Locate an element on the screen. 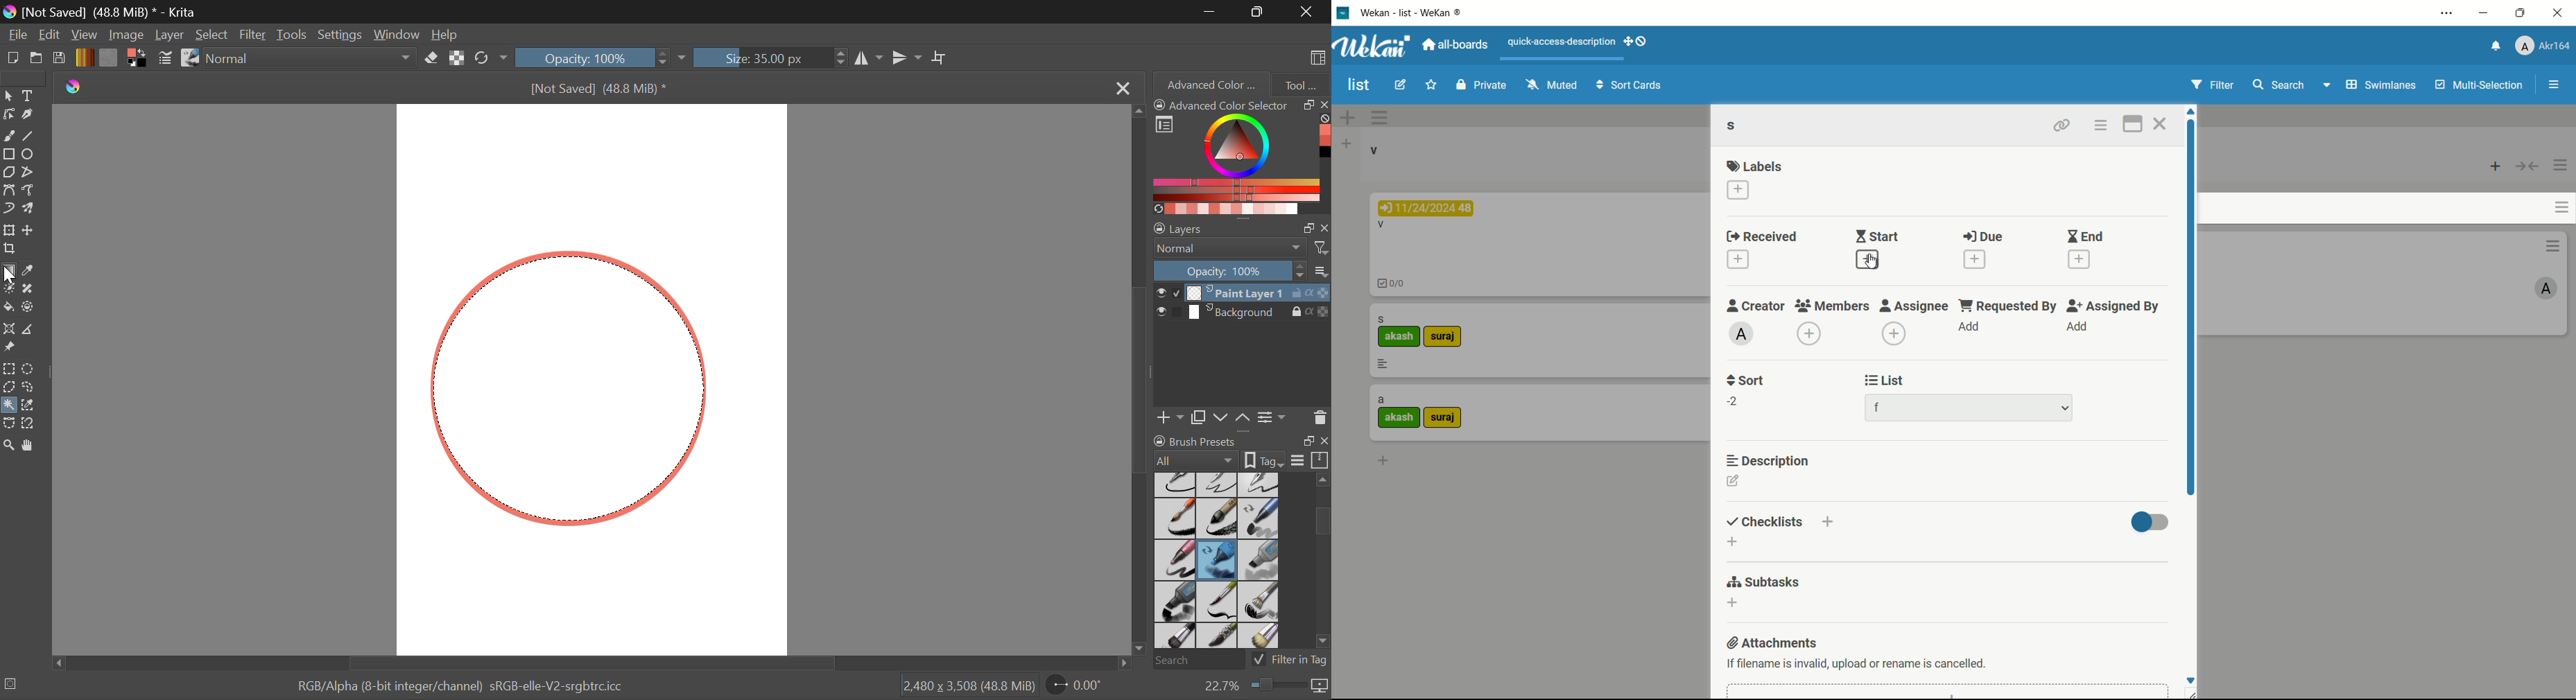 Image resolution: width=2576 pixels, height=700 pixels. Window is located at coordinates (401, 35).